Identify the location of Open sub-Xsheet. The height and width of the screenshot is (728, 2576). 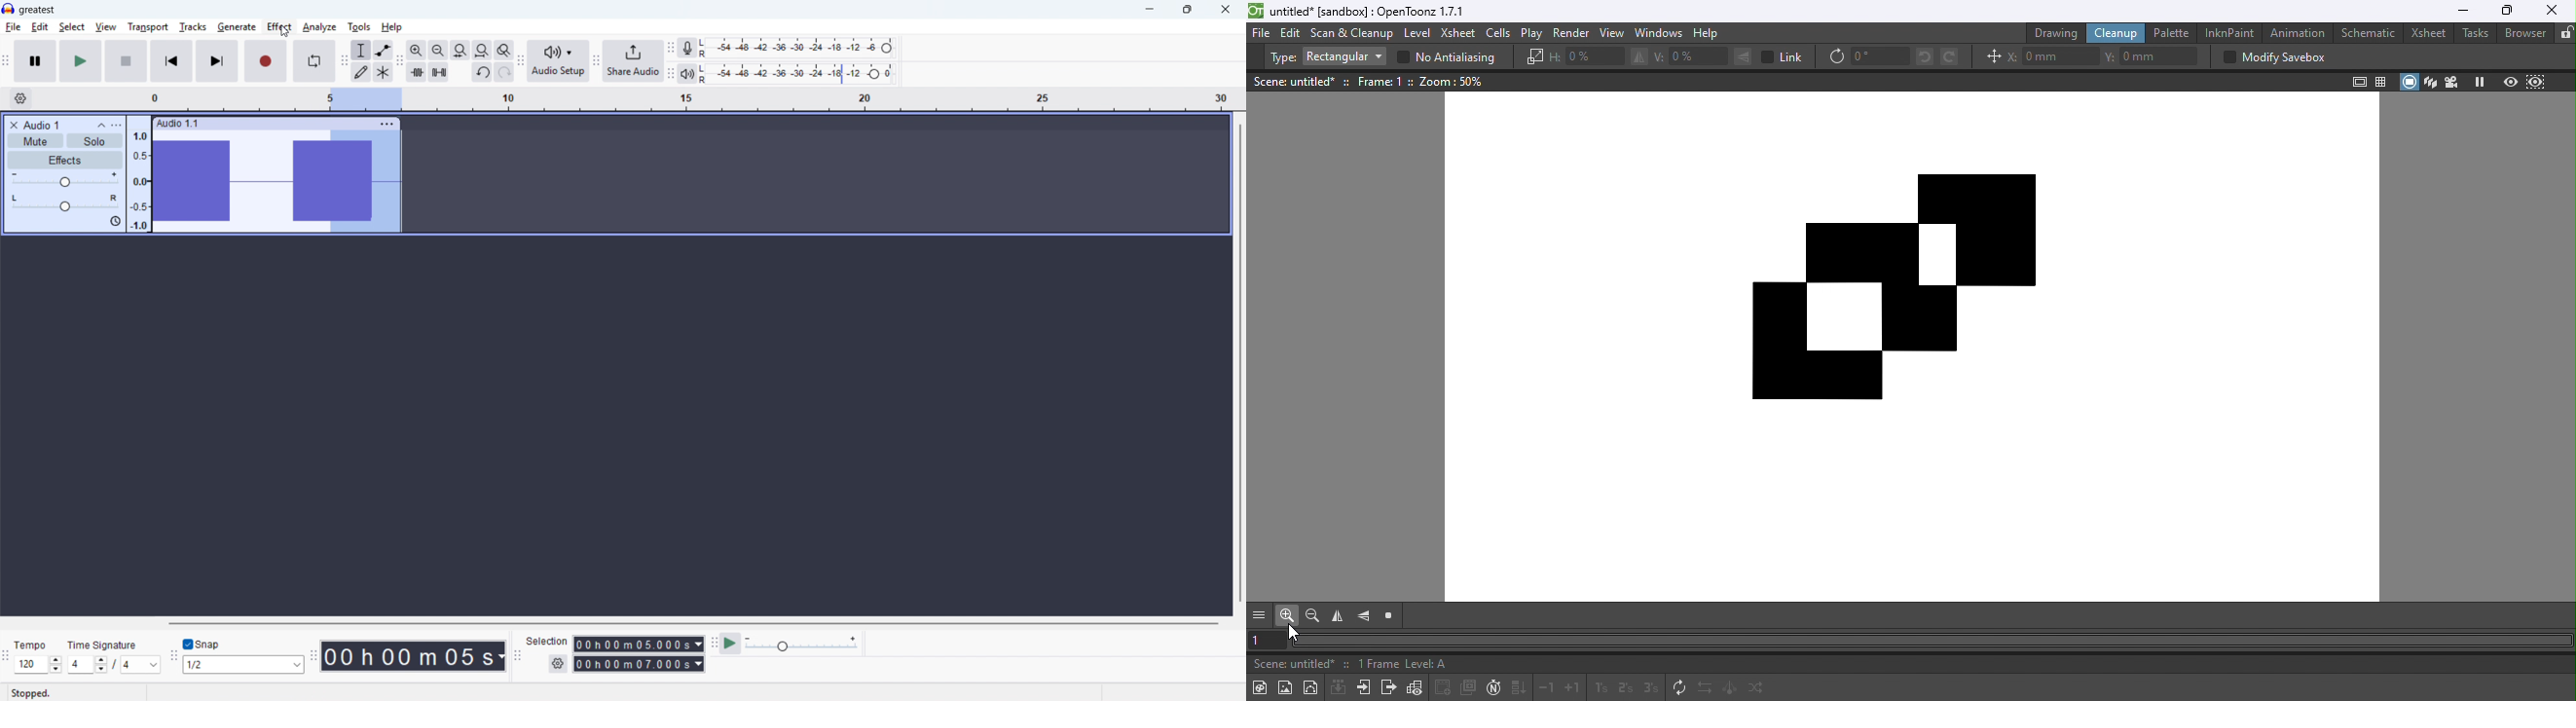
(1362, 687).